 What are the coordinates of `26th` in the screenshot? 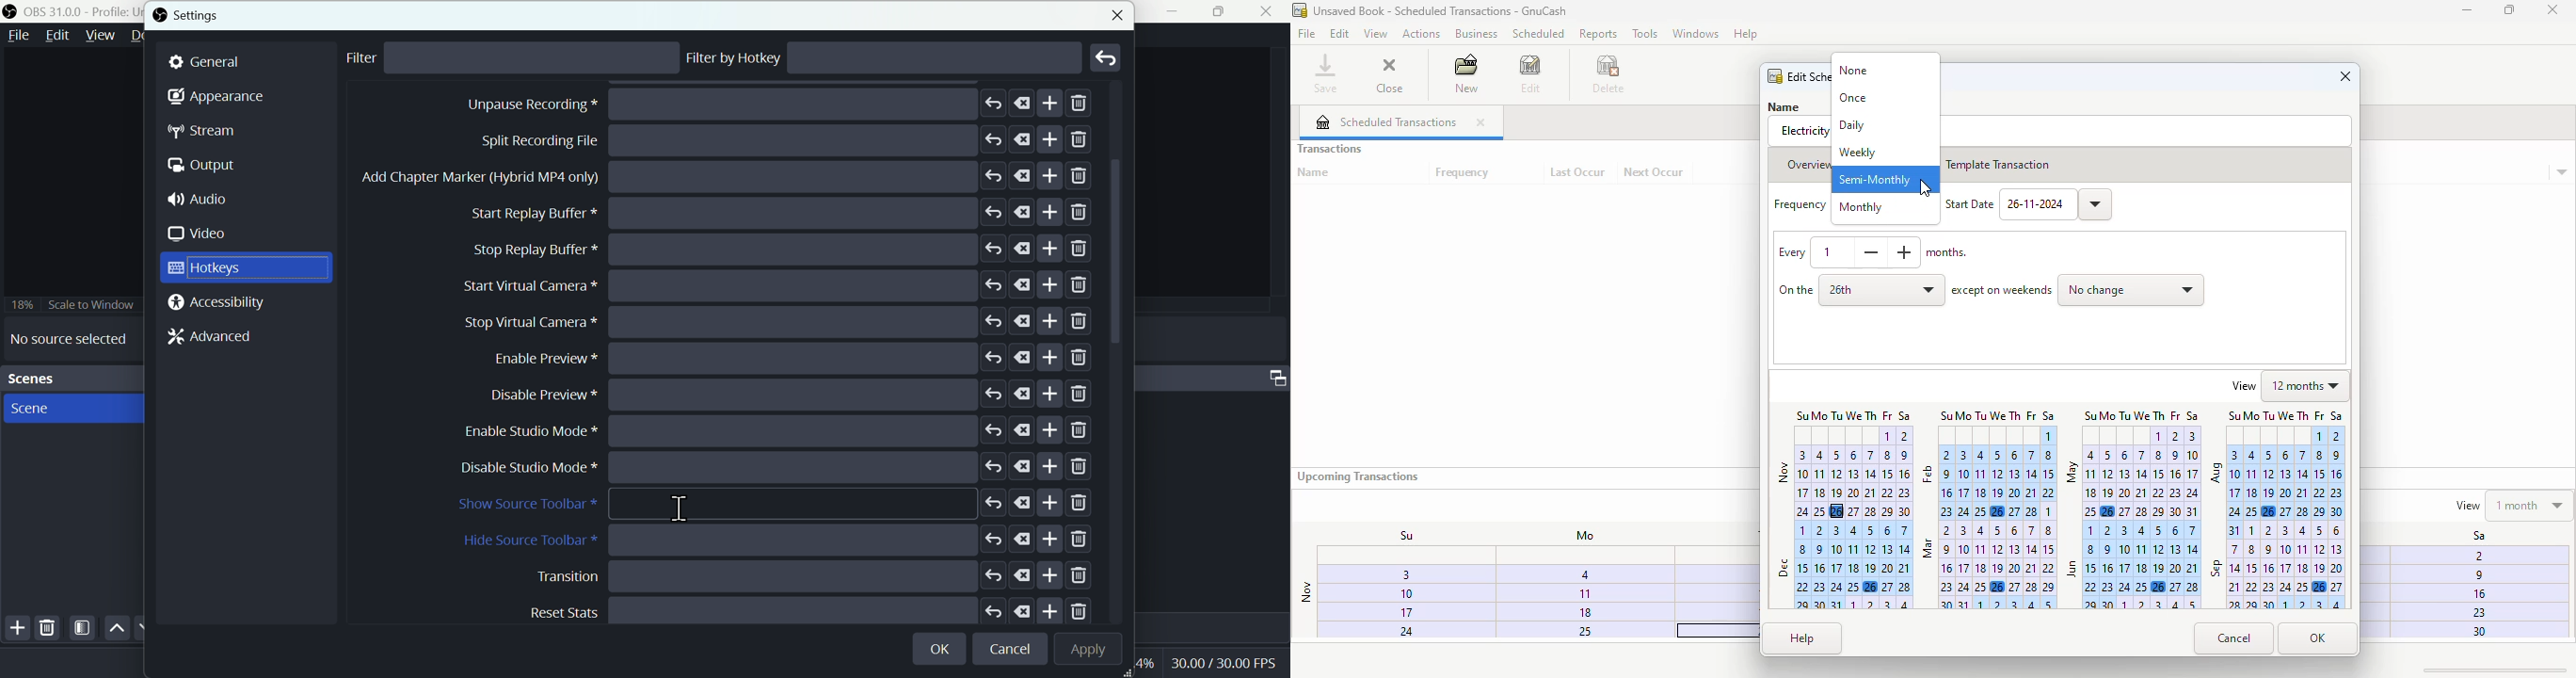 It's located at (1882, 290).